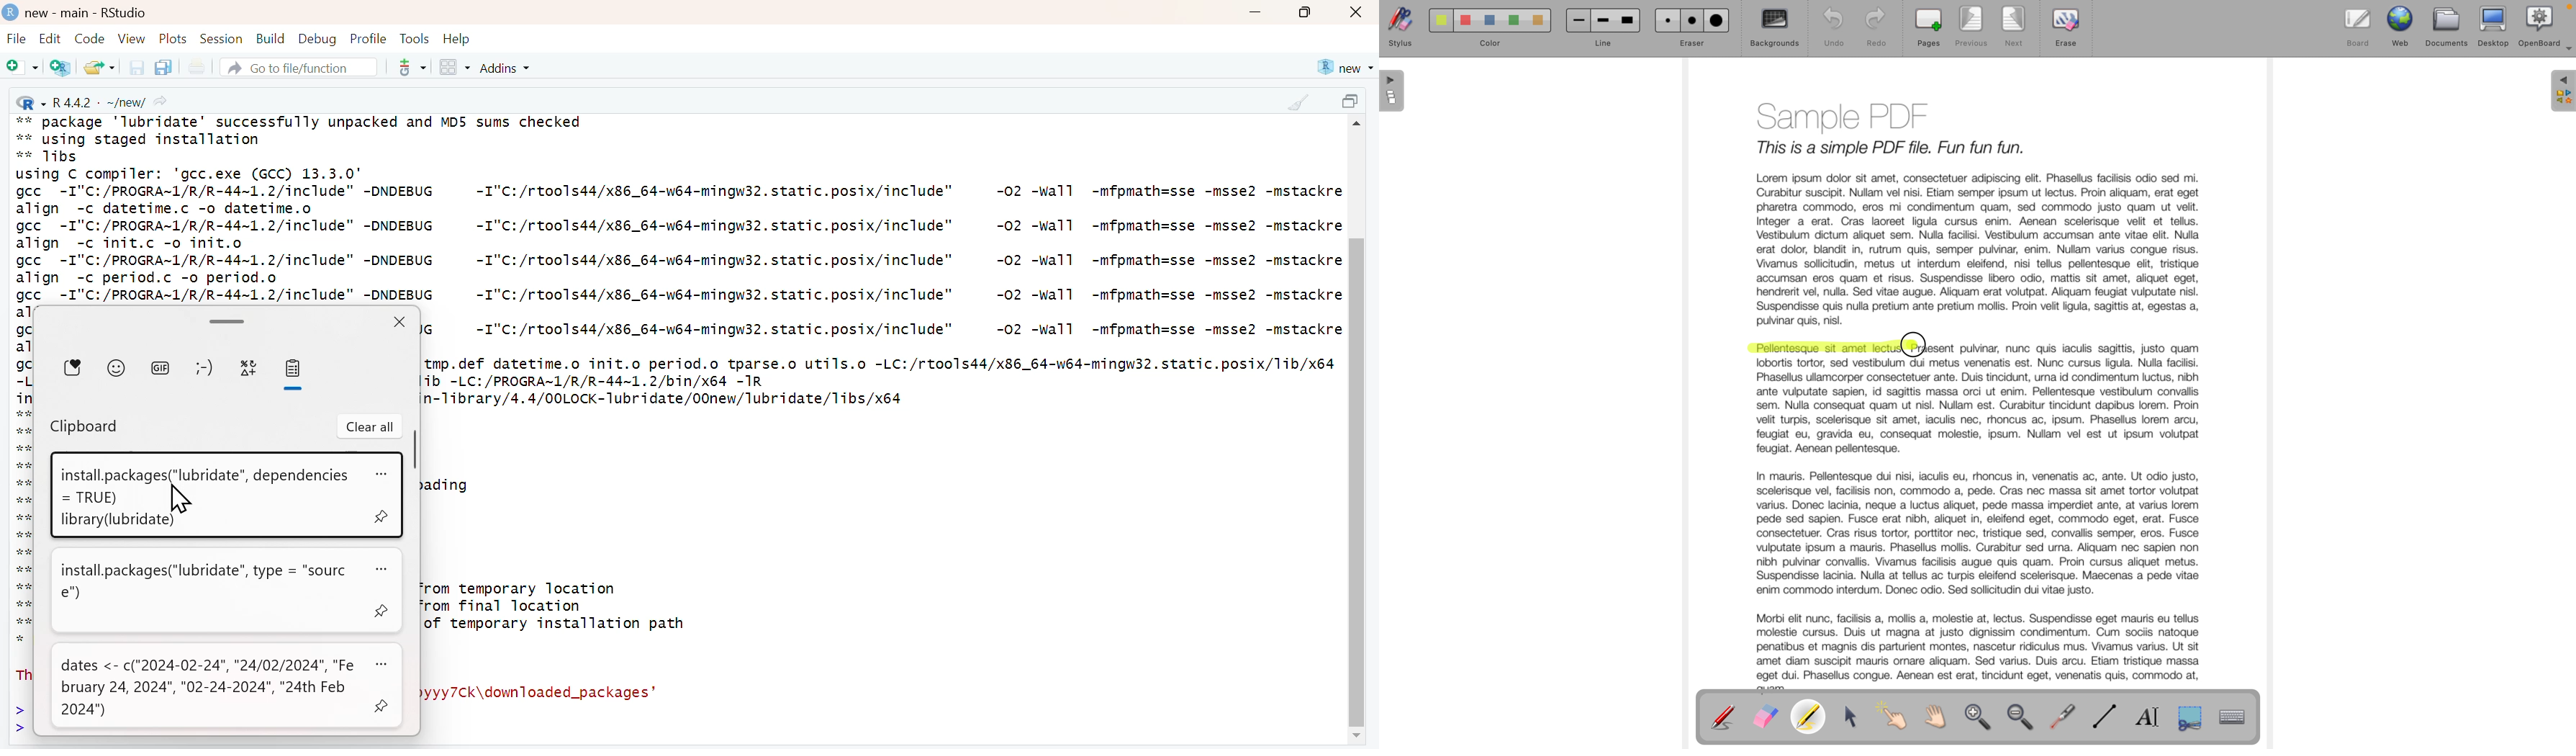 The height and width of the screenshot is (756, 2576). What do you see at coordinates (1357, 13) in the screenshot?
I see `close` at bounding box center [1357, 13].